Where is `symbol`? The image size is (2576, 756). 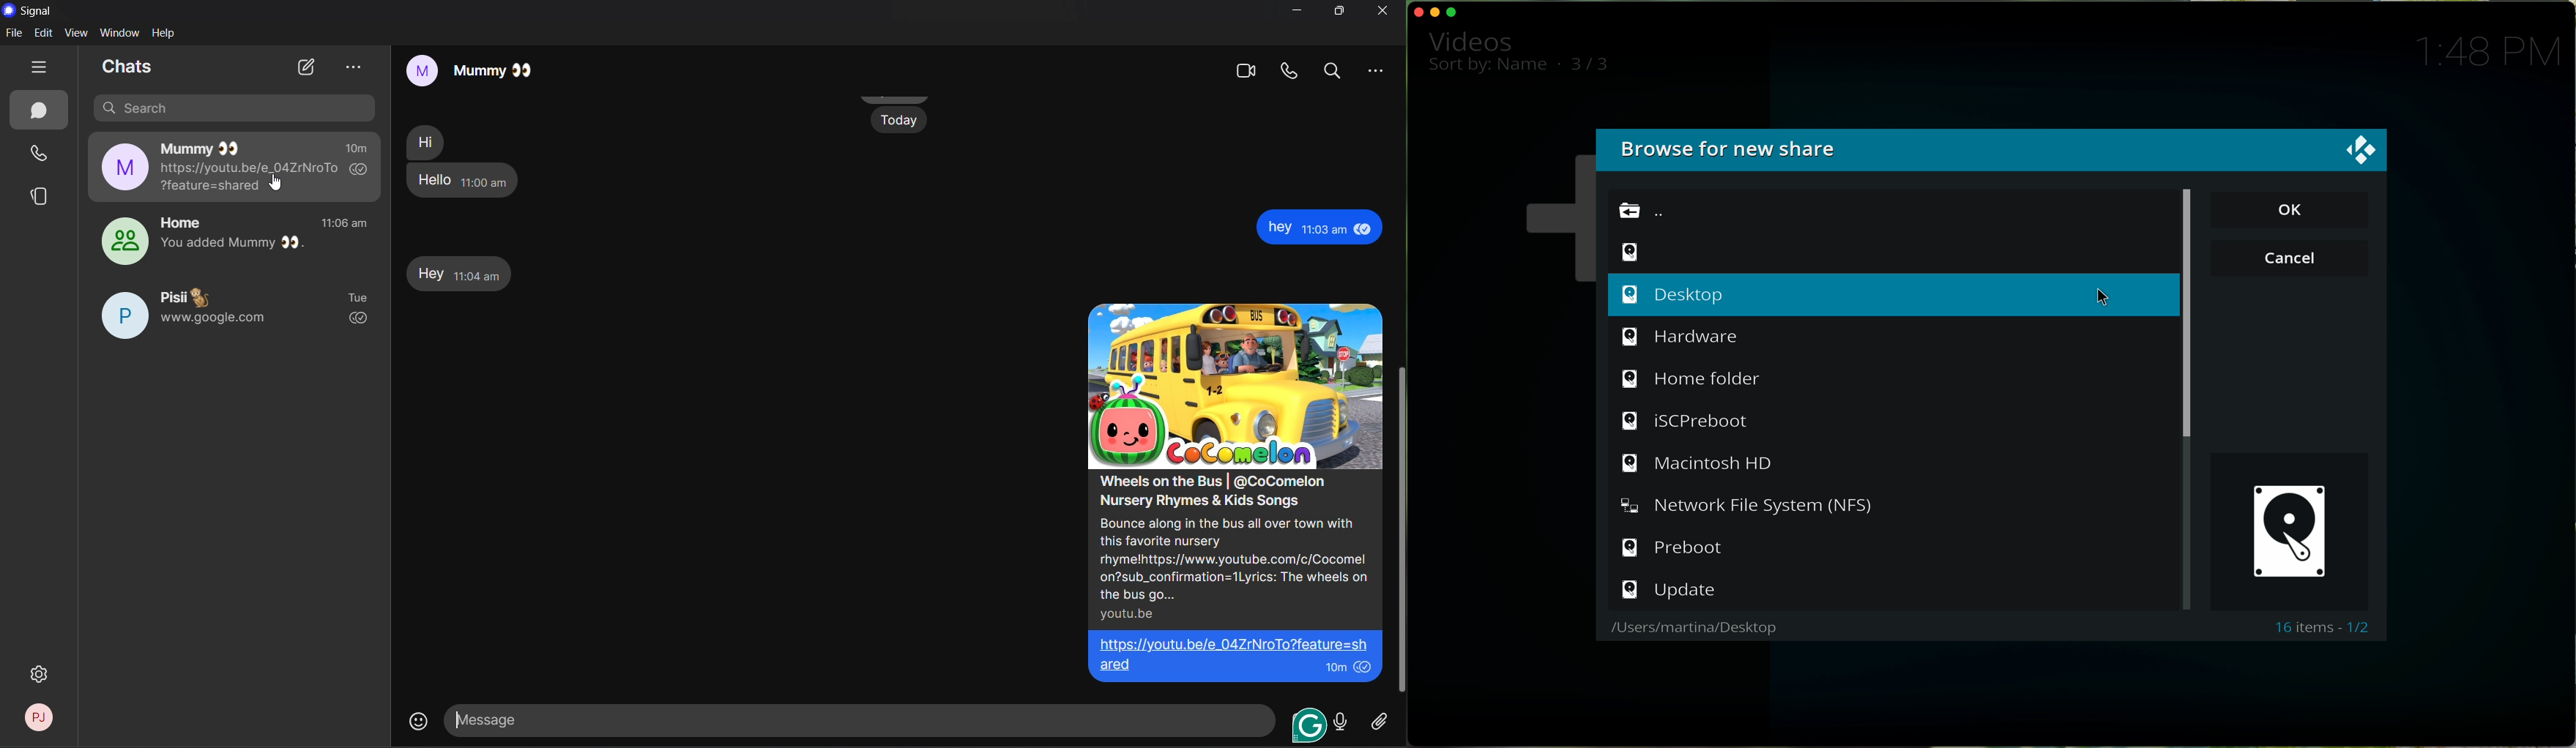
symbol is located at coordinates (1629, 250).